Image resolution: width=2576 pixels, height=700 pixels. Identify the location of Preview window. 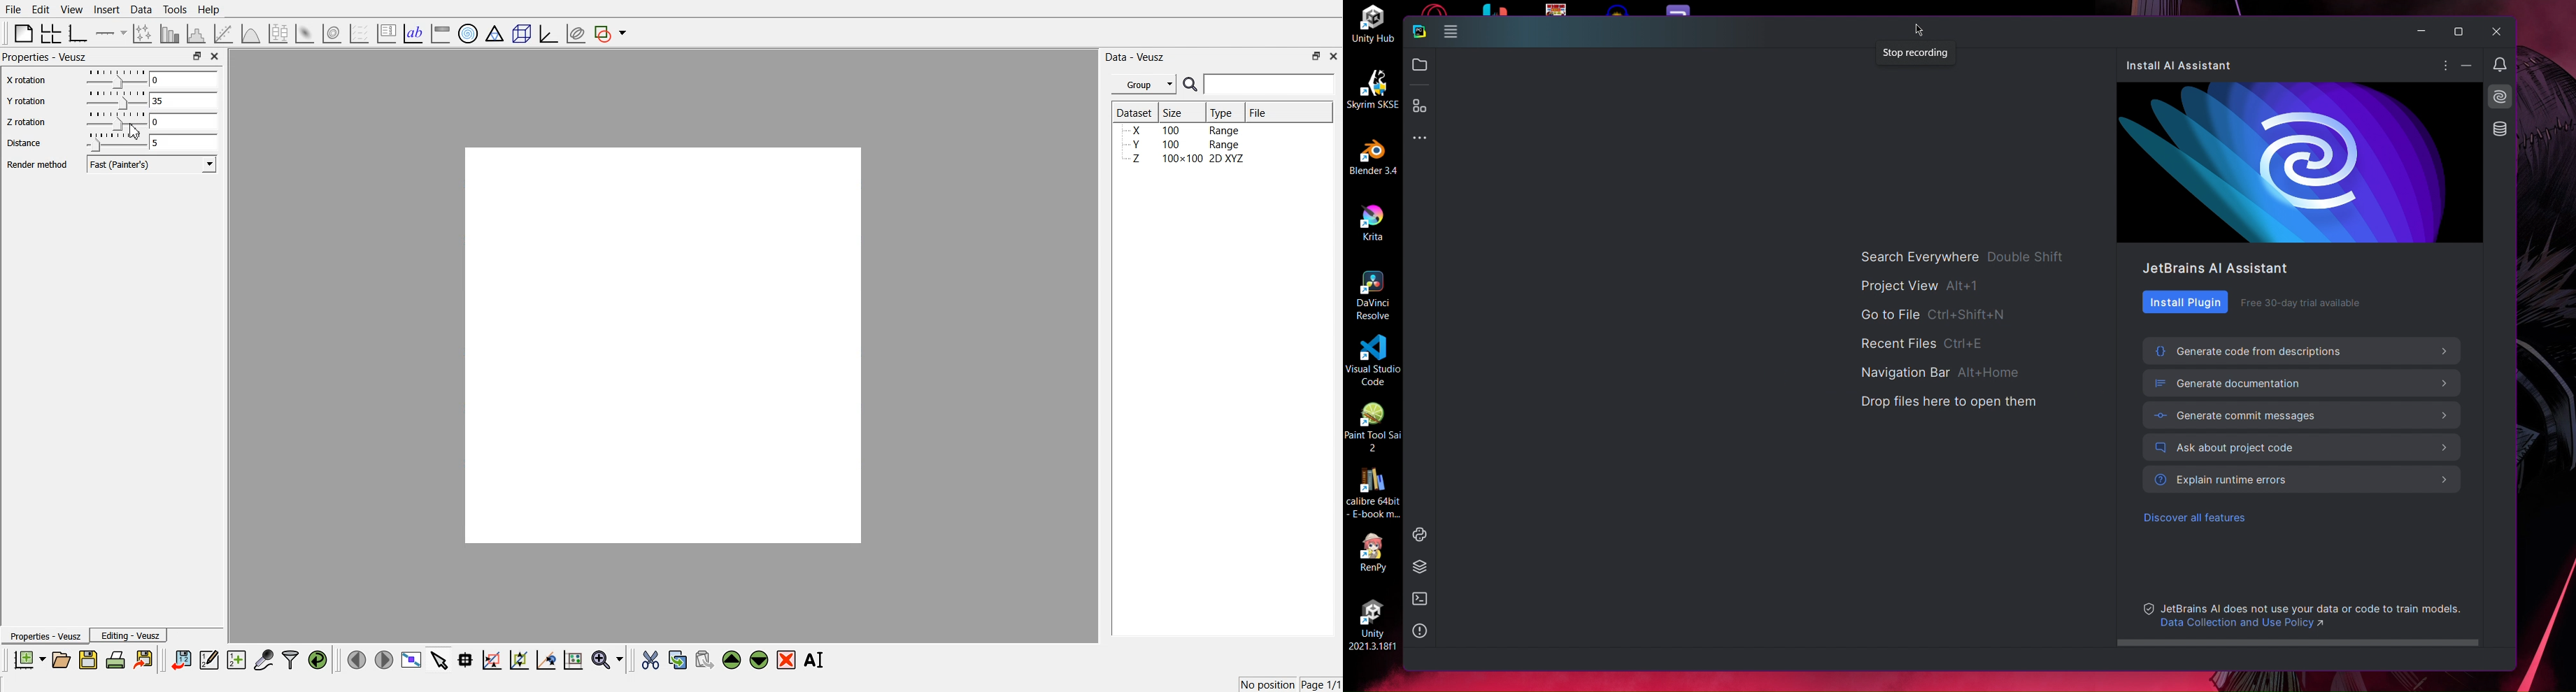
(664, 345).